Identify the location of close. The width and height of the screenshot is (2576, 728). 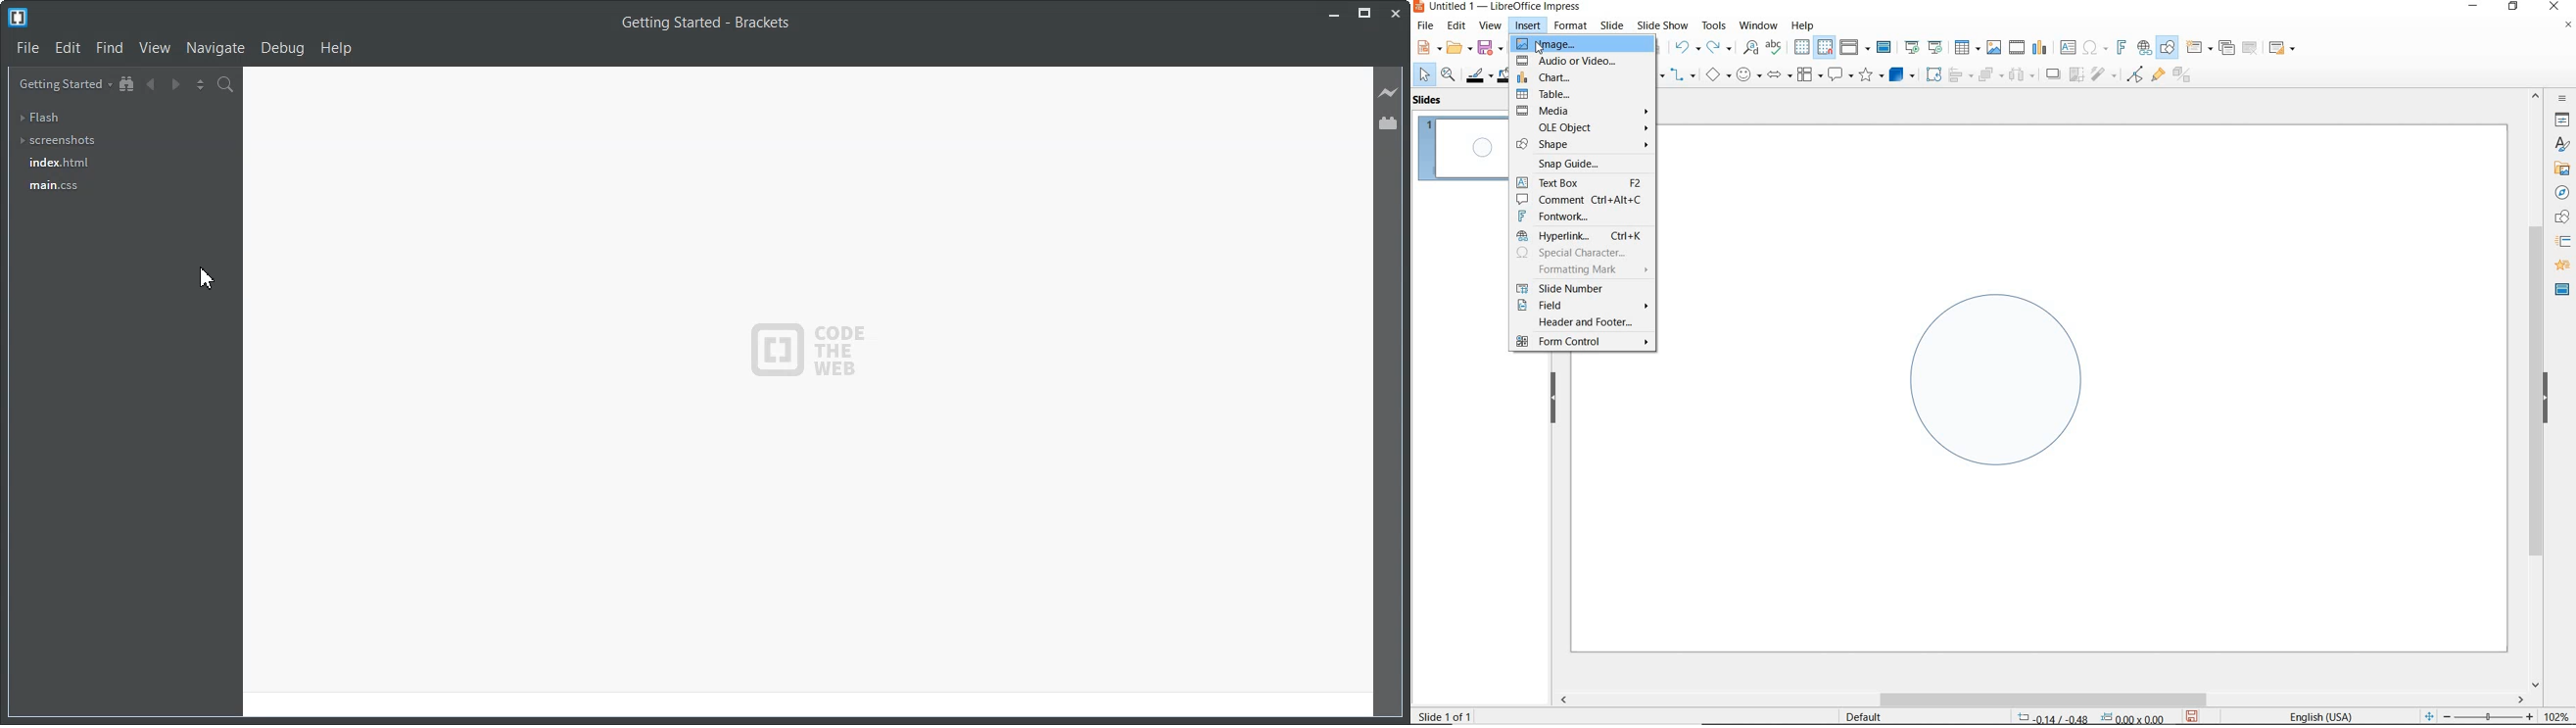
(2555, 7).